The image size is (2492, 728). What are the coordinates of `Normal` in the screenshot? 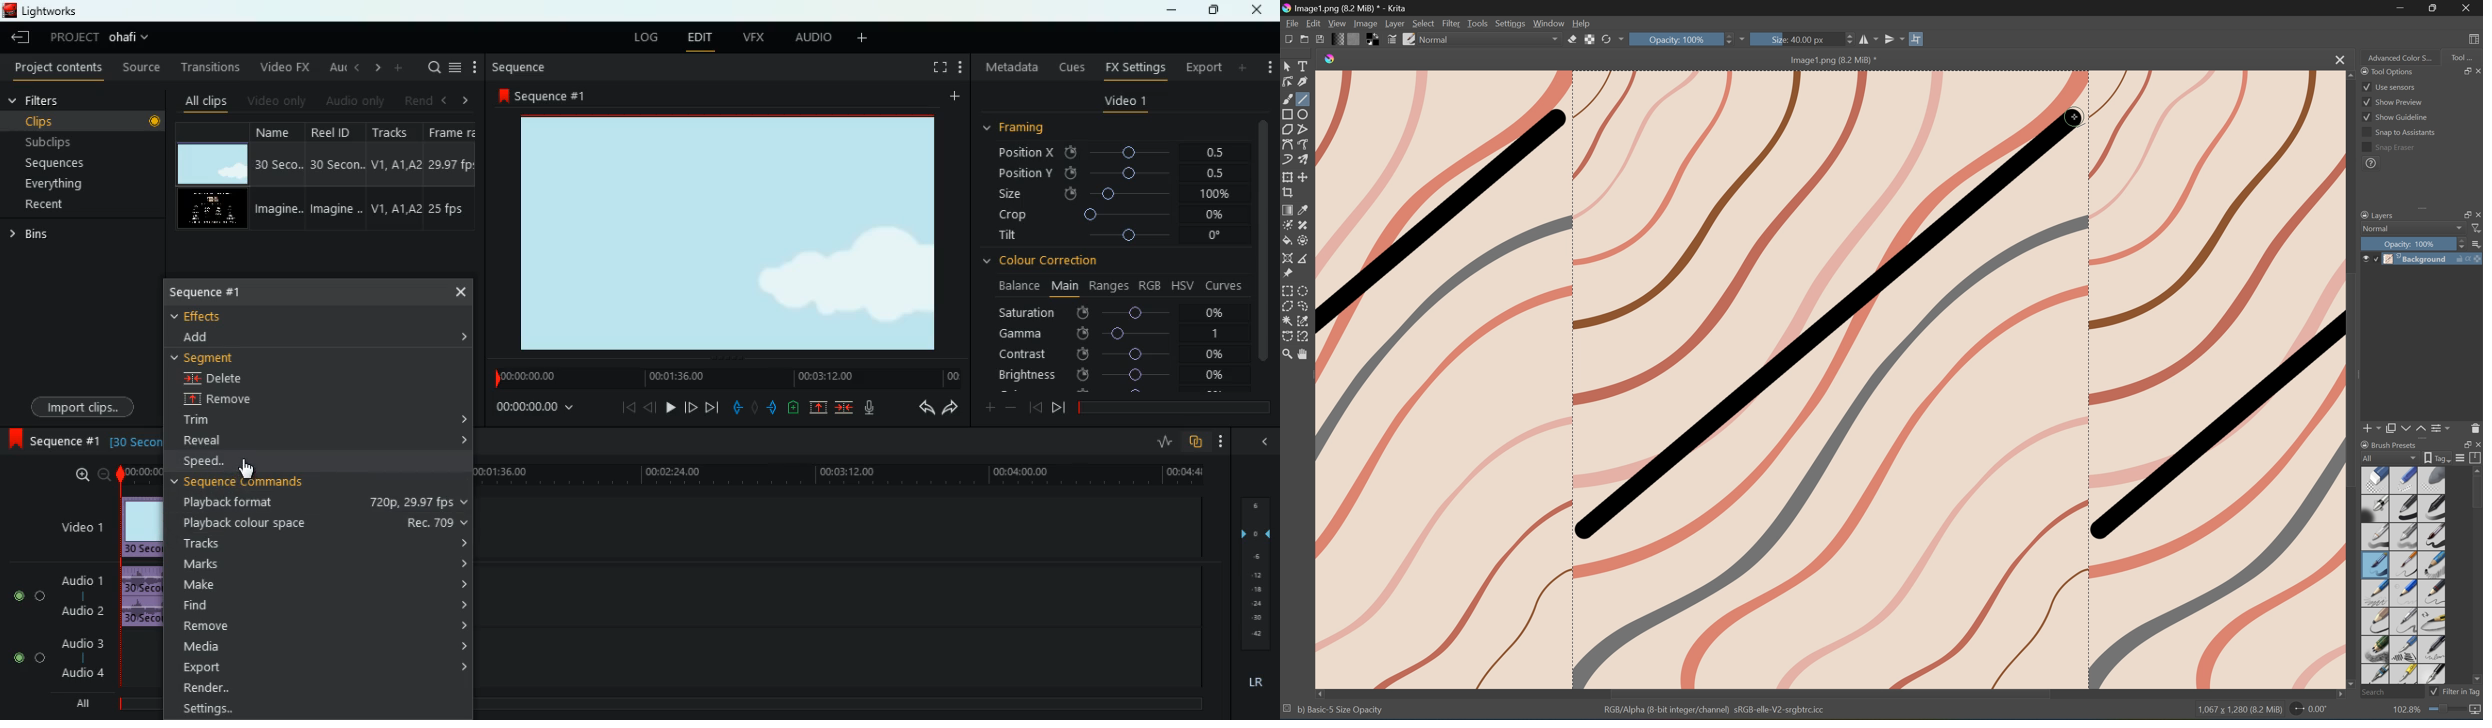 It's located at (1438, 39).